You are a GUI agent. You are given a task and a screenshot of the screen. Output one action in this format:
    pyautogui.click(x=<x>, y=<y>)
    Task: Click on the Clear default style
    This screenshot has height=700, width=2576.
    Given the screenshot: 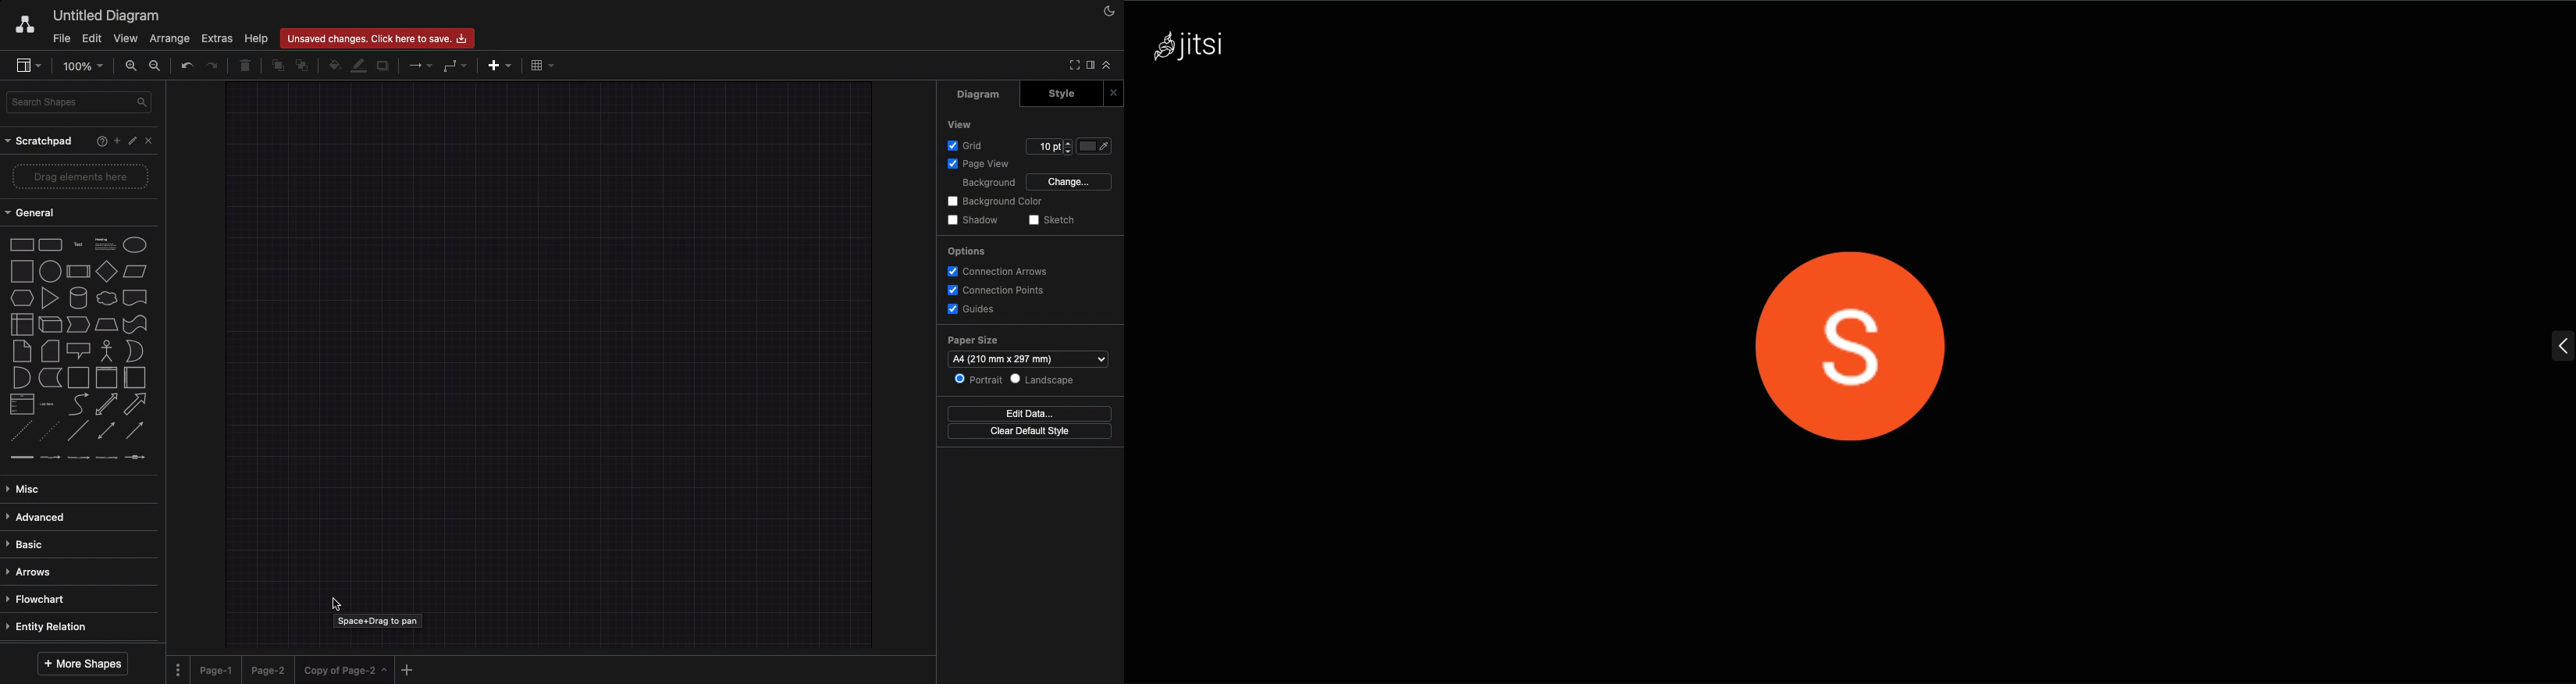 What is the action you would take?
    pyautogui.click(x=1024, y=432)
    